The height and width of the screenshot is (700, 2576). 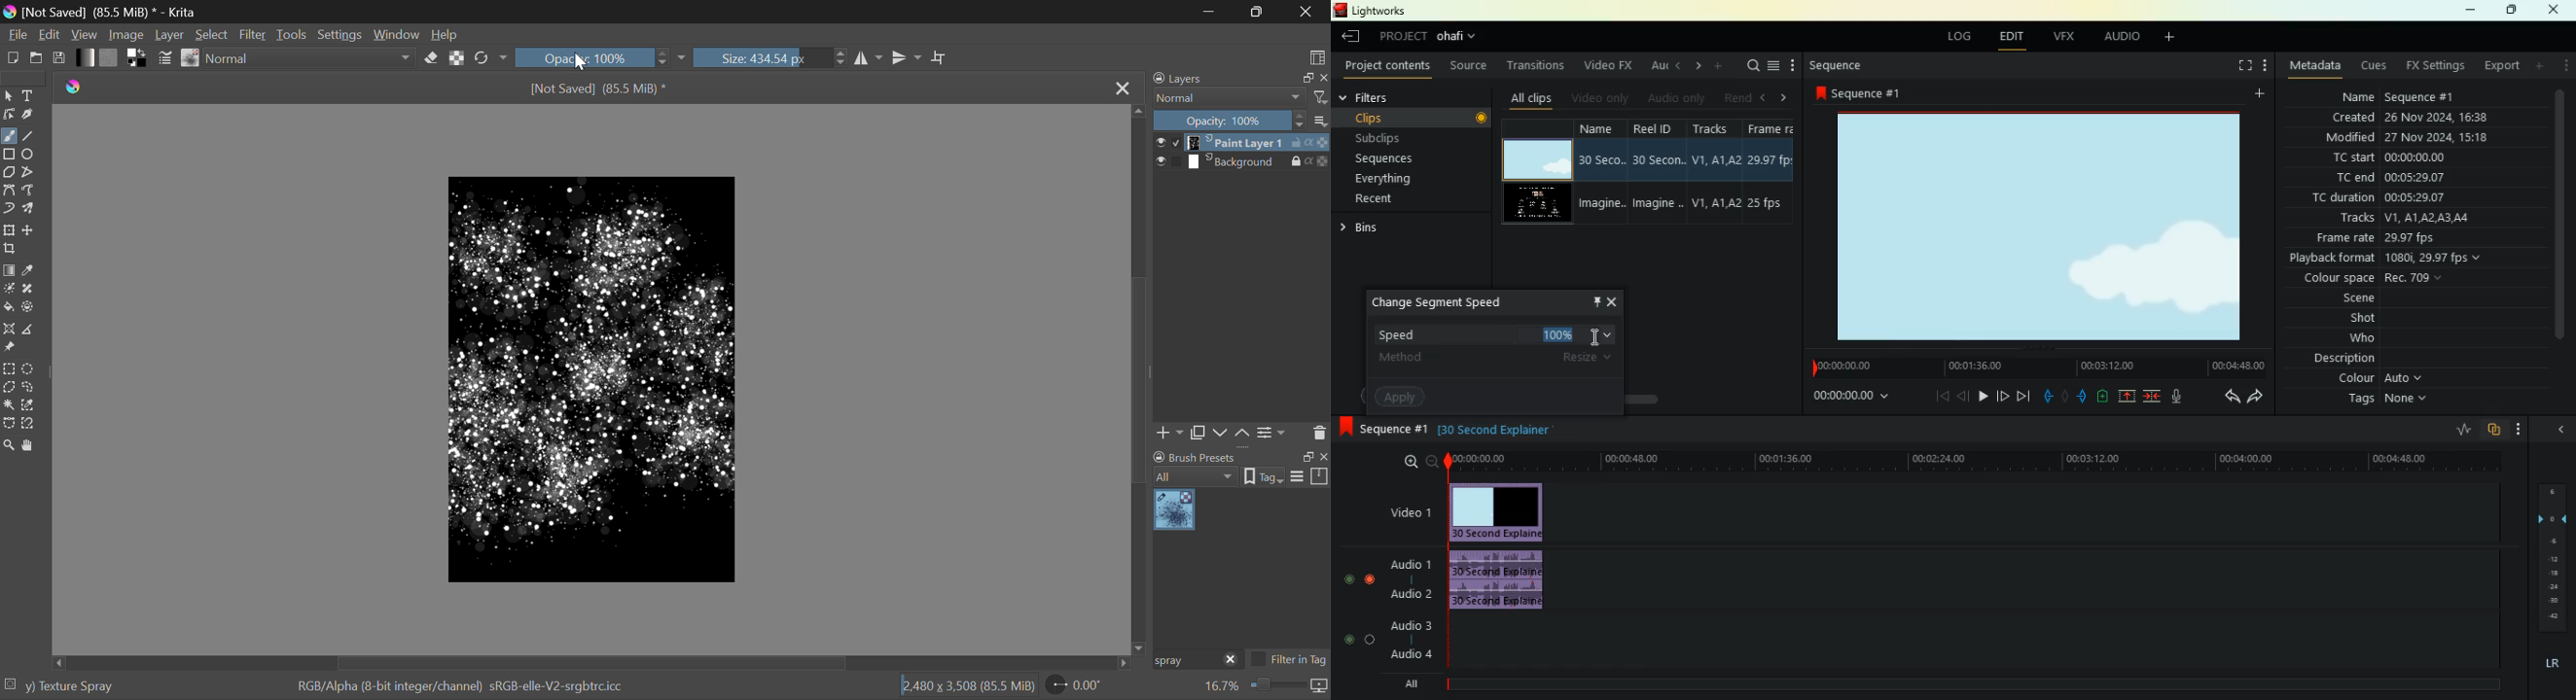 I want to click on battery, so click(x=2101, y=398).